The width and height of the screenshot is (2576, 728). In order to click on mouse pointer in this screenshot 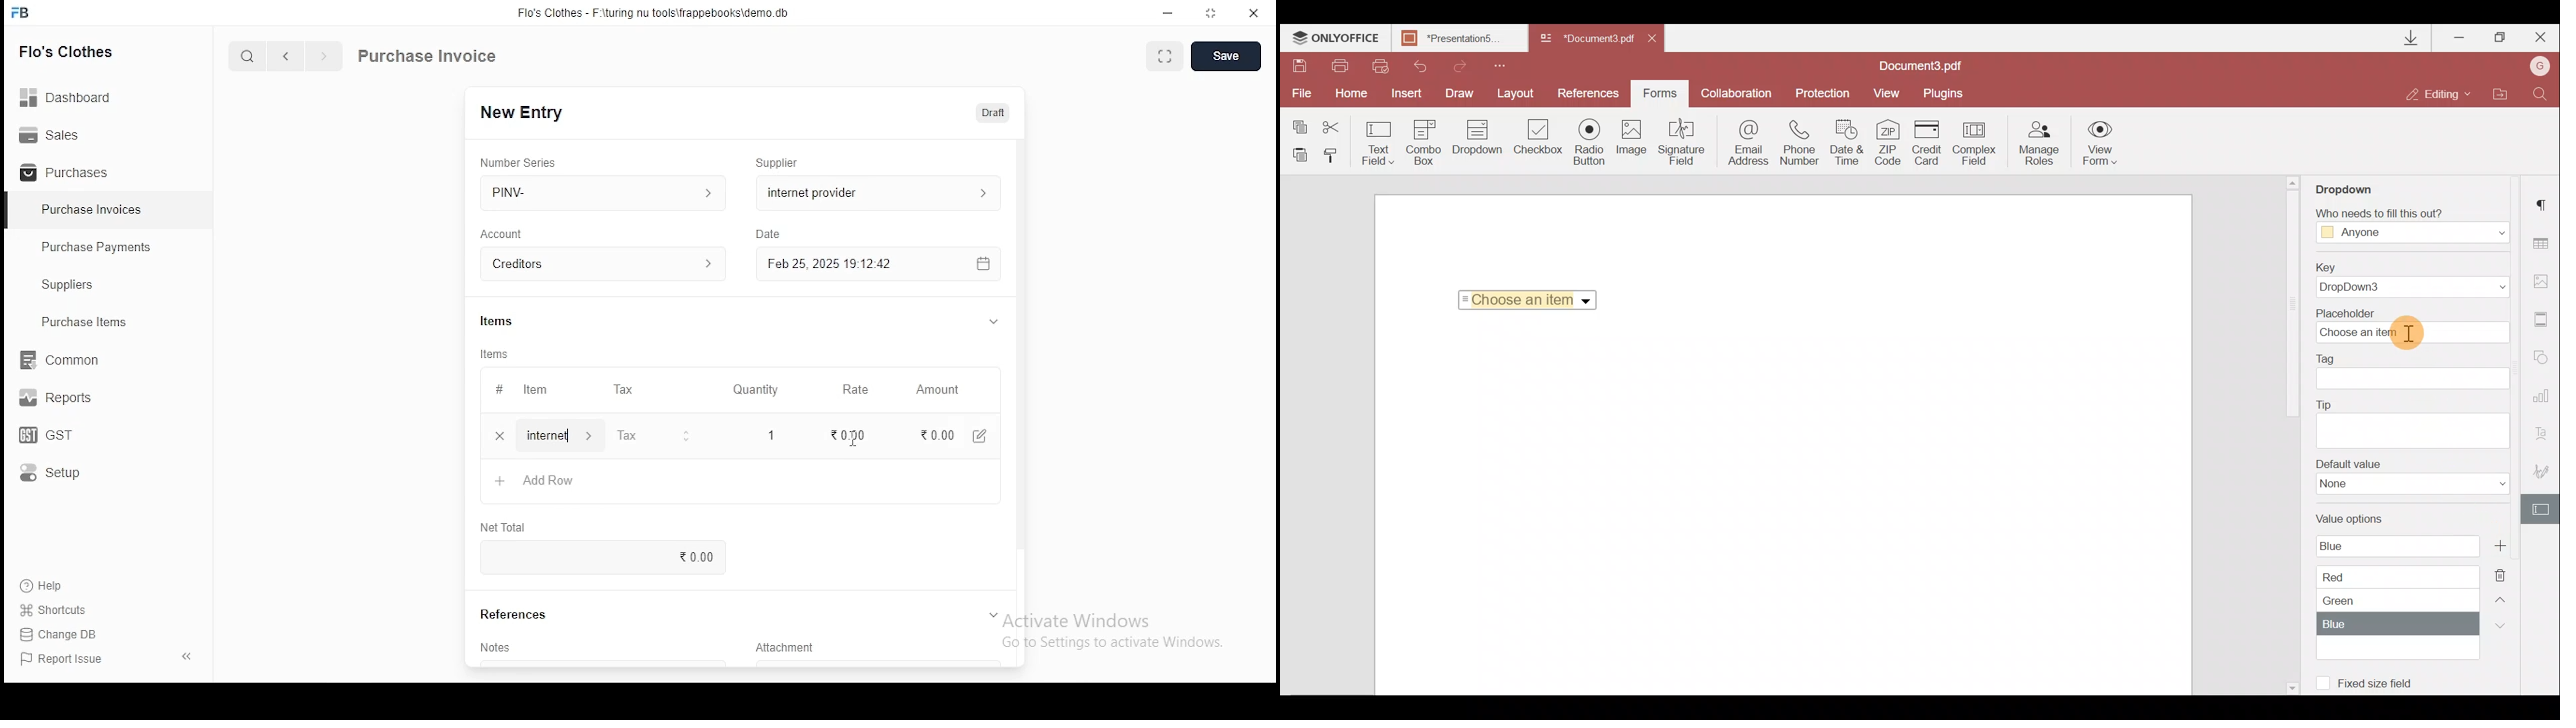, I will do `click(852, 440)`.